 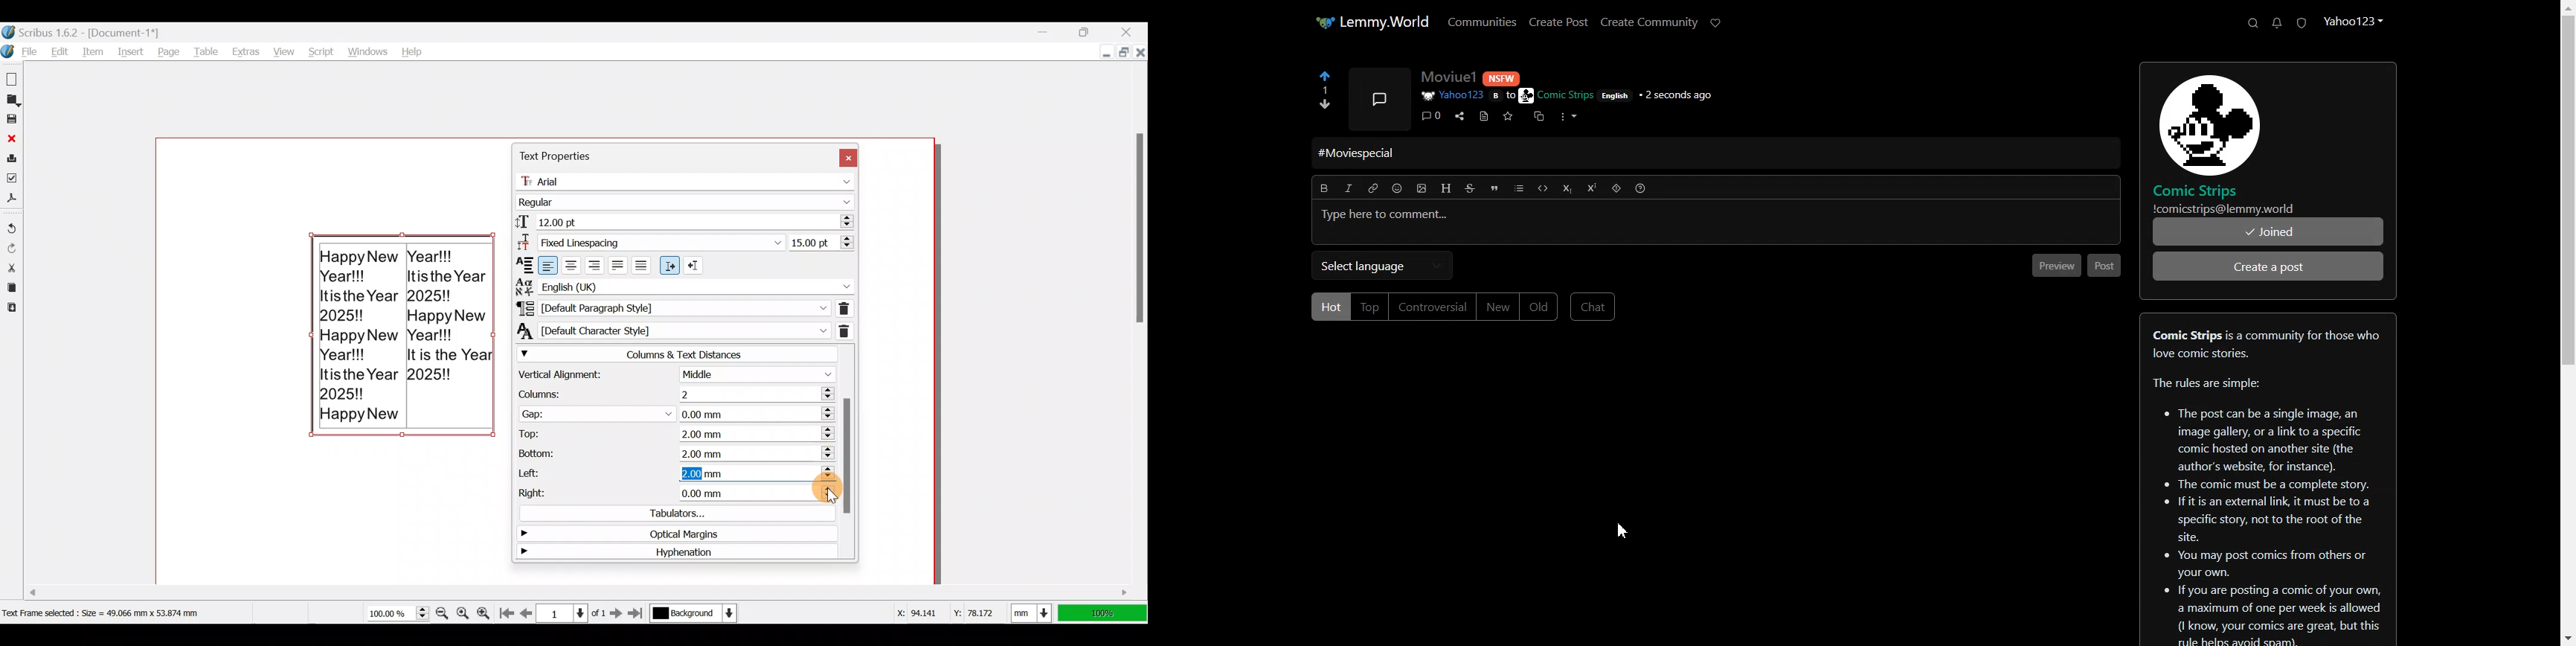 I want to click on Scroll bar, so click(x=481, y=586).